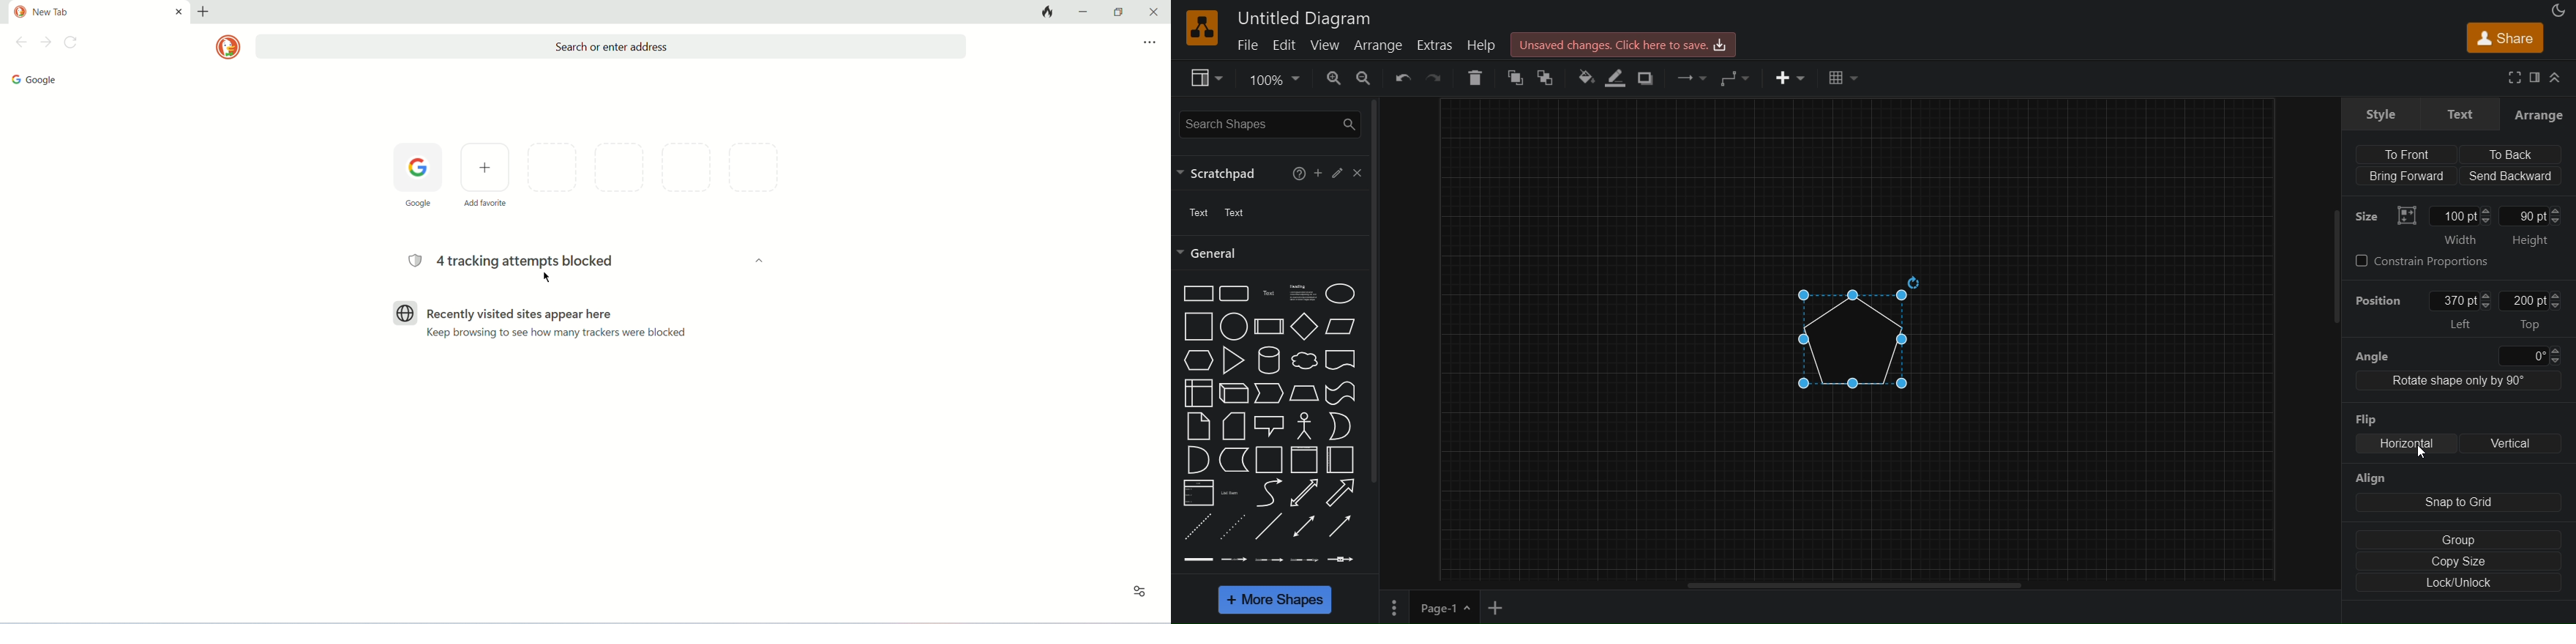  What do you see at coordinates (1234, 460) in the screenshot?
I see `Data storage` at bounding box center [1234, 460].